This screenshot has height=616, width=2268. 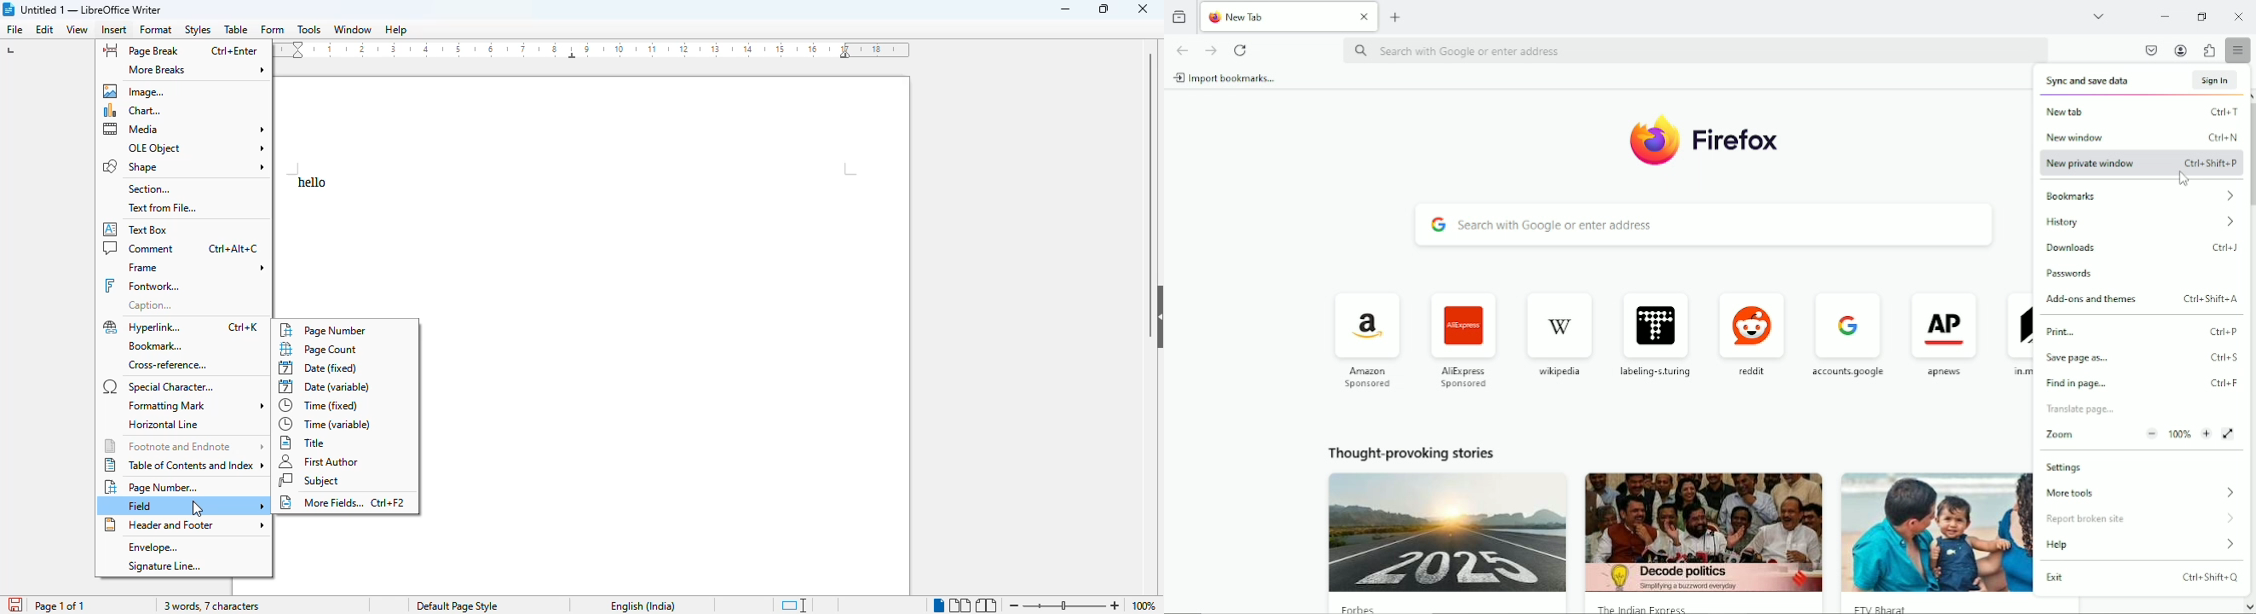 What do you see at coordinates (236, 29) in the screenshot?
I see `table` at bounding box center [236, 29].